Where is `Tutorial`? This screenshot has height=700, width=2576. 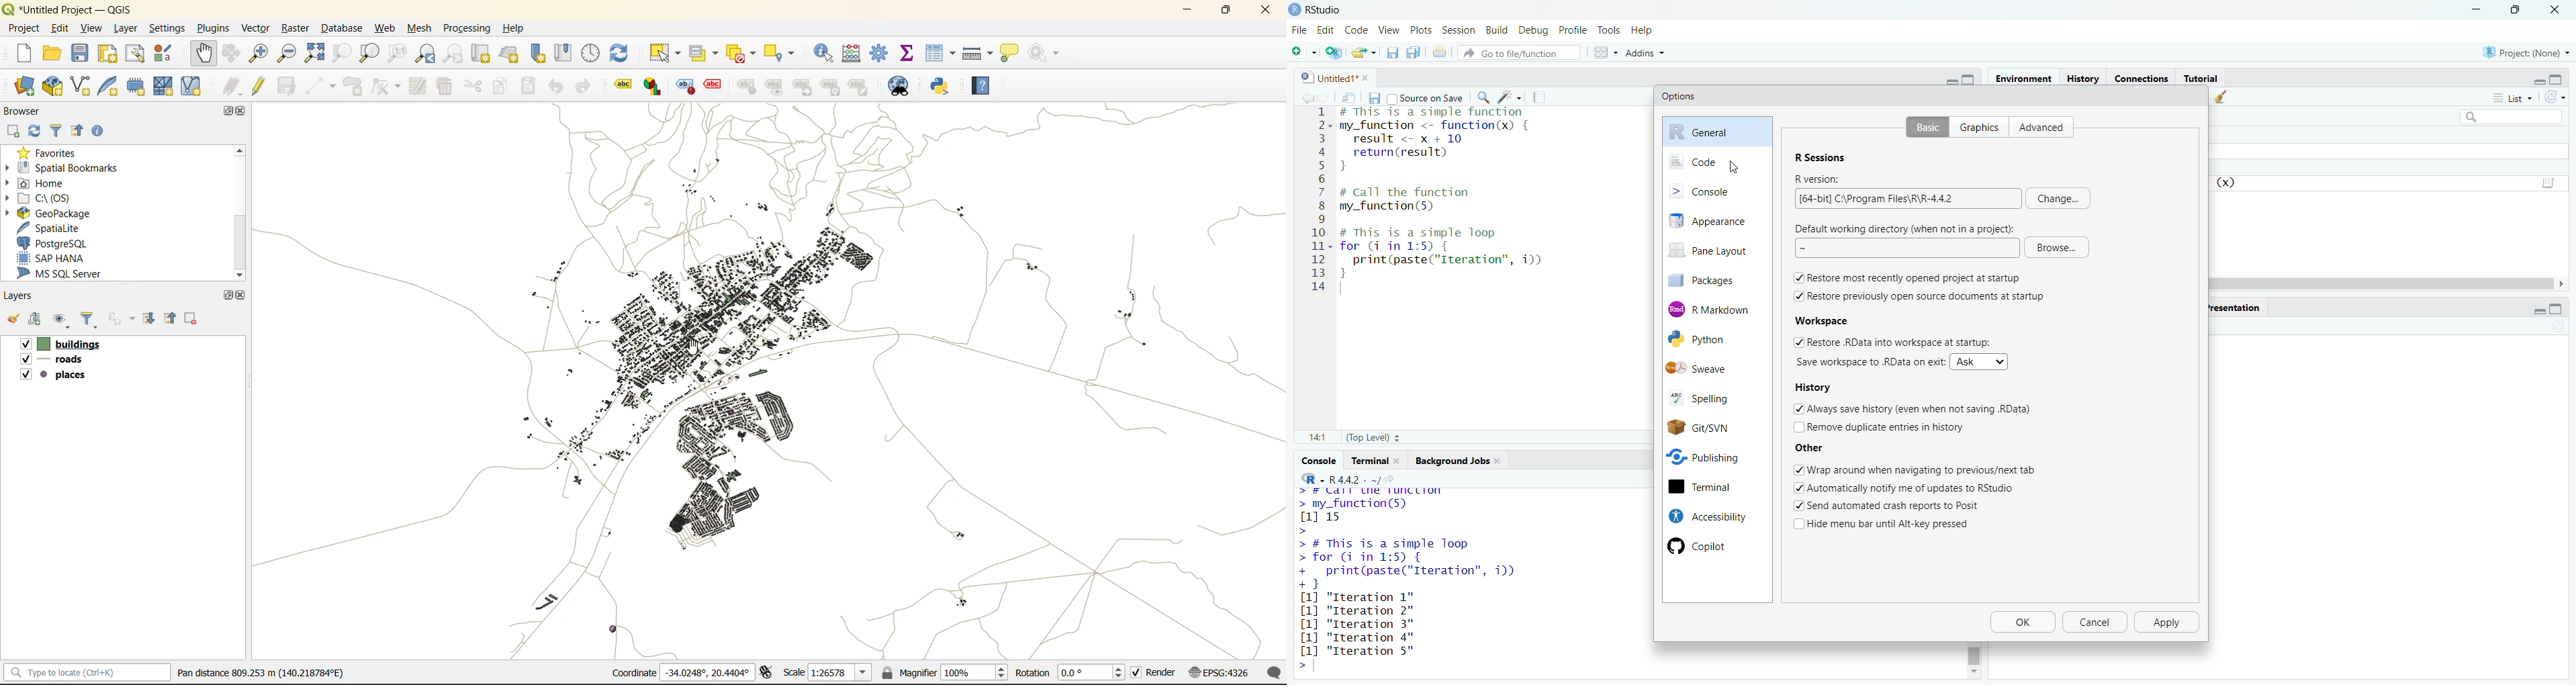
Tutorial is located at coordinates (2201, 77).